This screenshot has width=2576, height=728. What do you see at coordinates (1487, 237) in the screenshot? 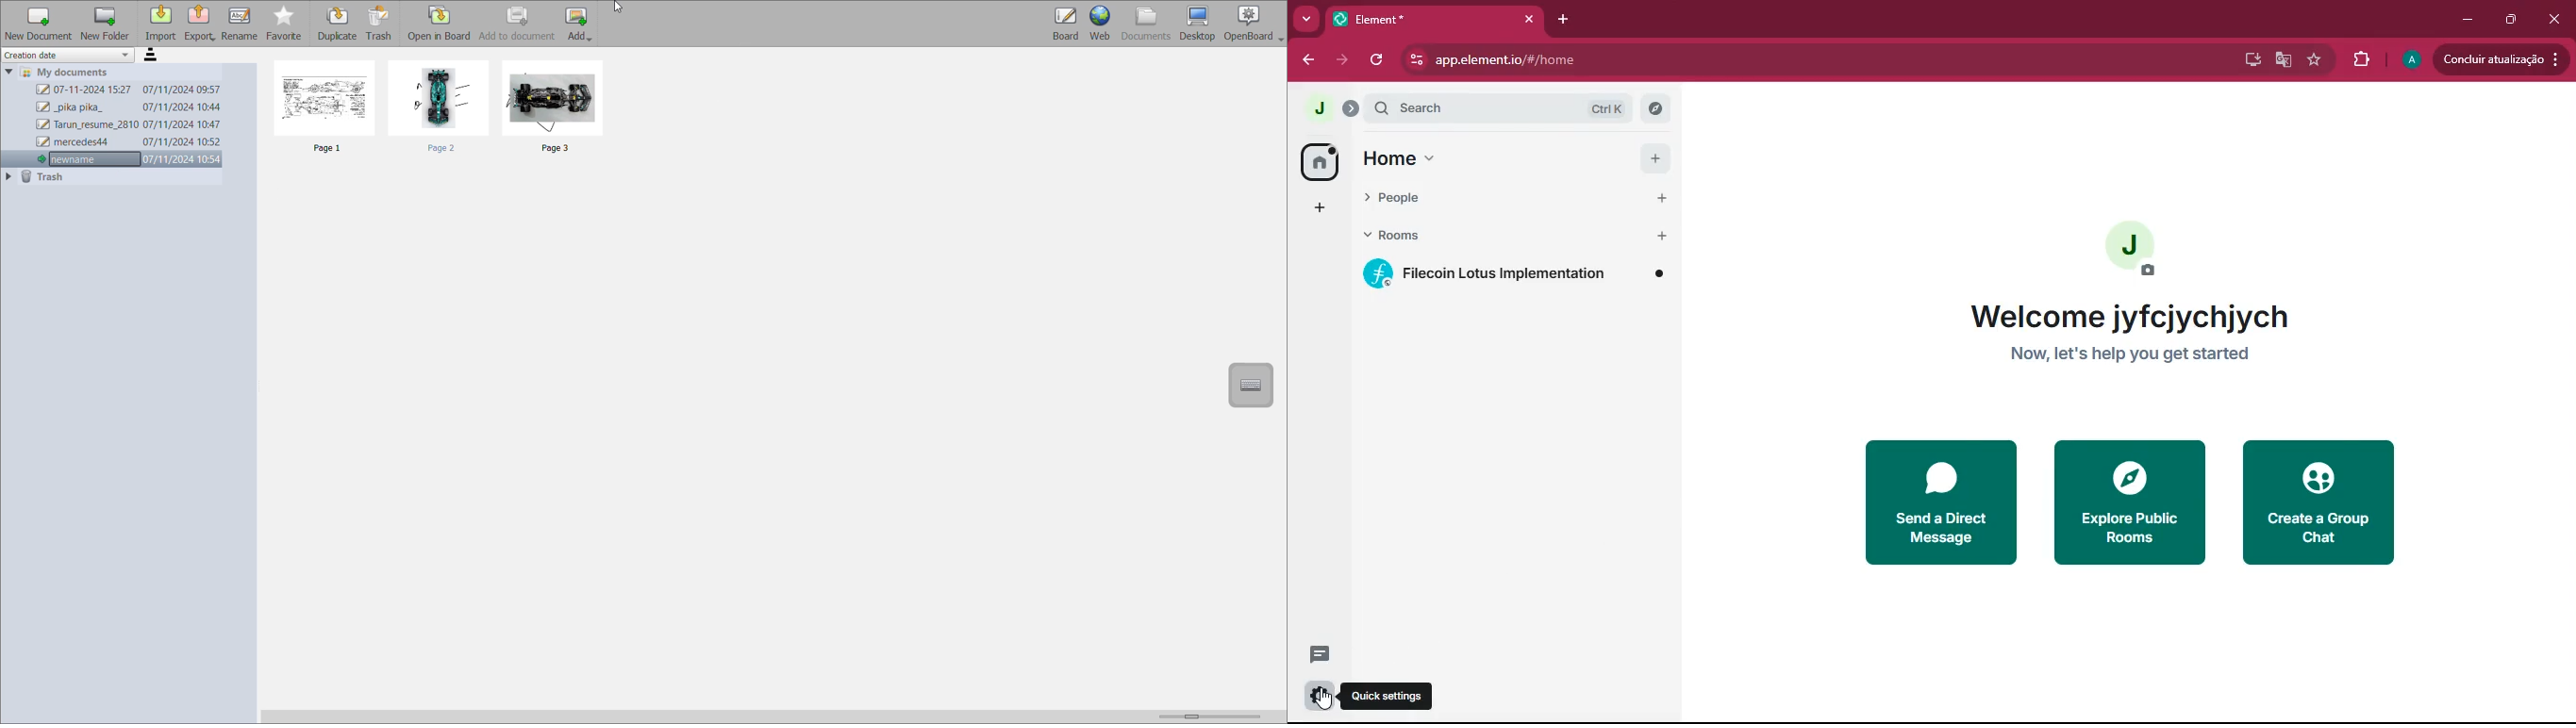
I see `rooms` at bounding box center [1487, 237].